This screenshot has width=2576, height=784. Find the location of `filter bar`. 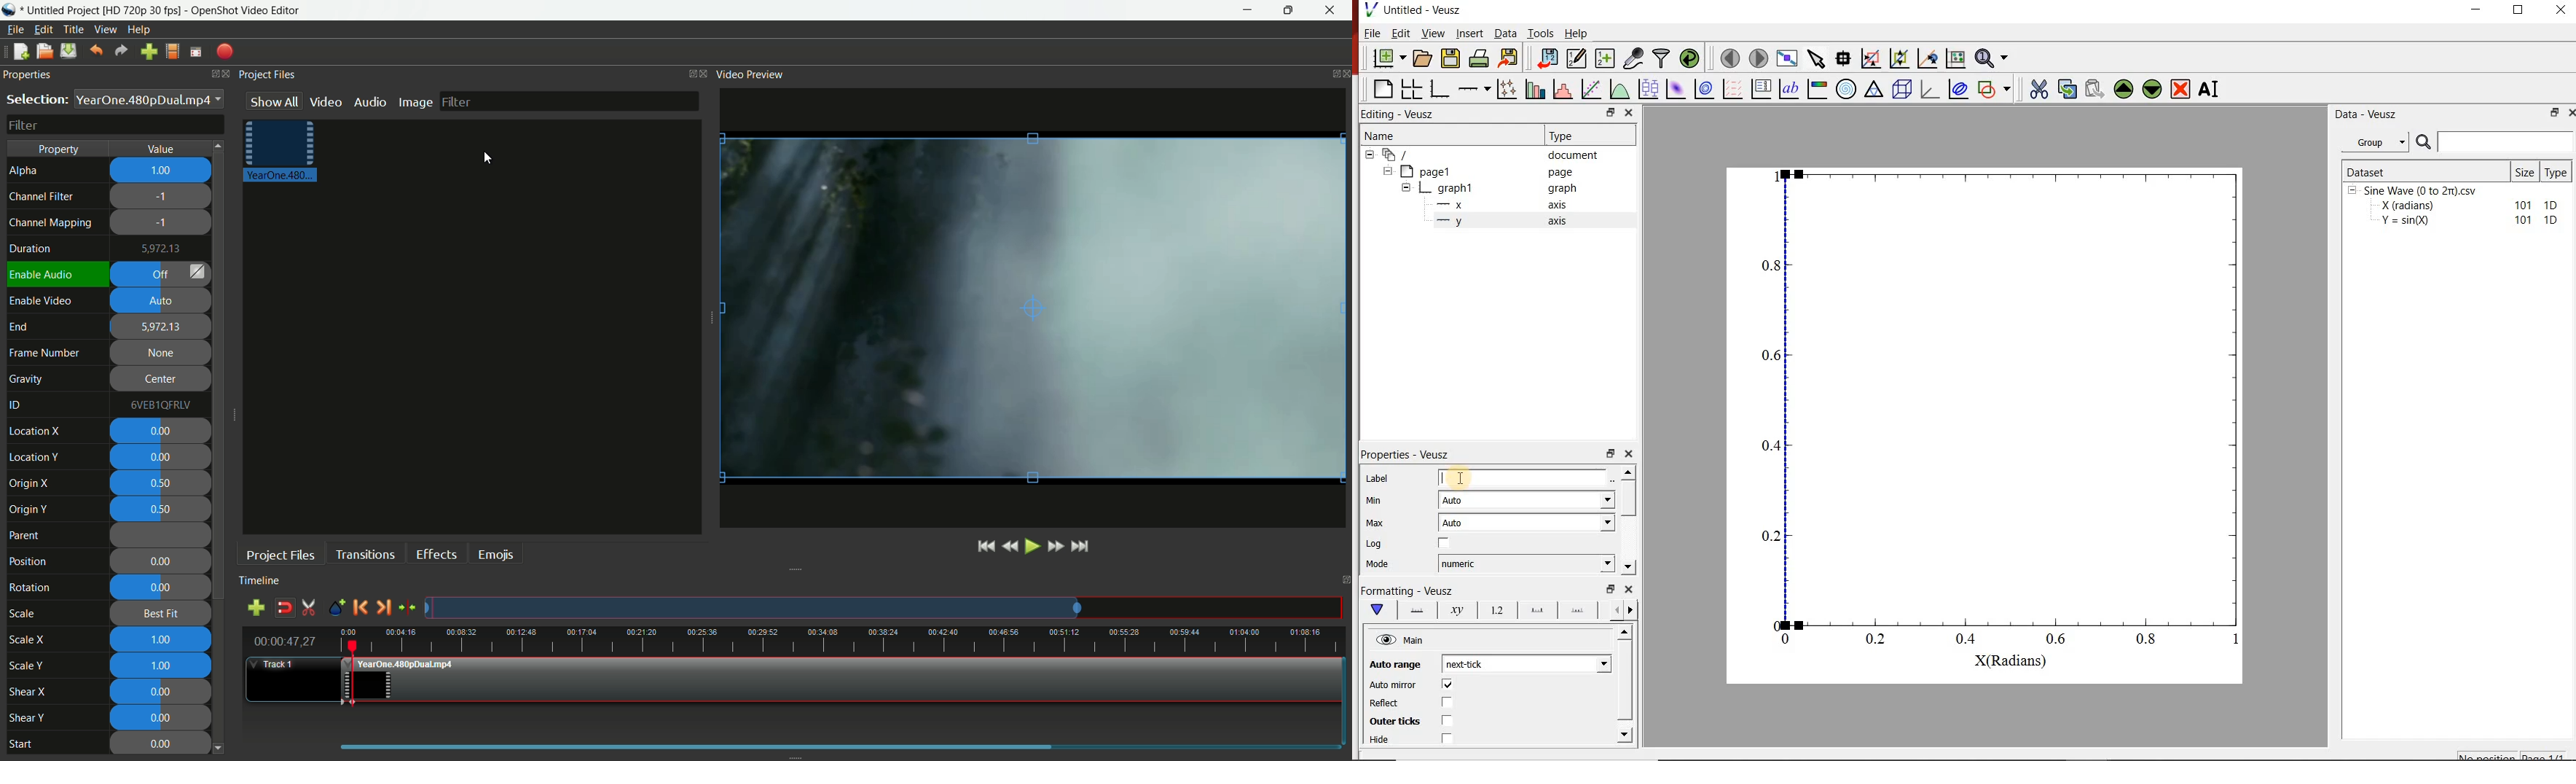

filter bar is located at coordinates (573, 103).